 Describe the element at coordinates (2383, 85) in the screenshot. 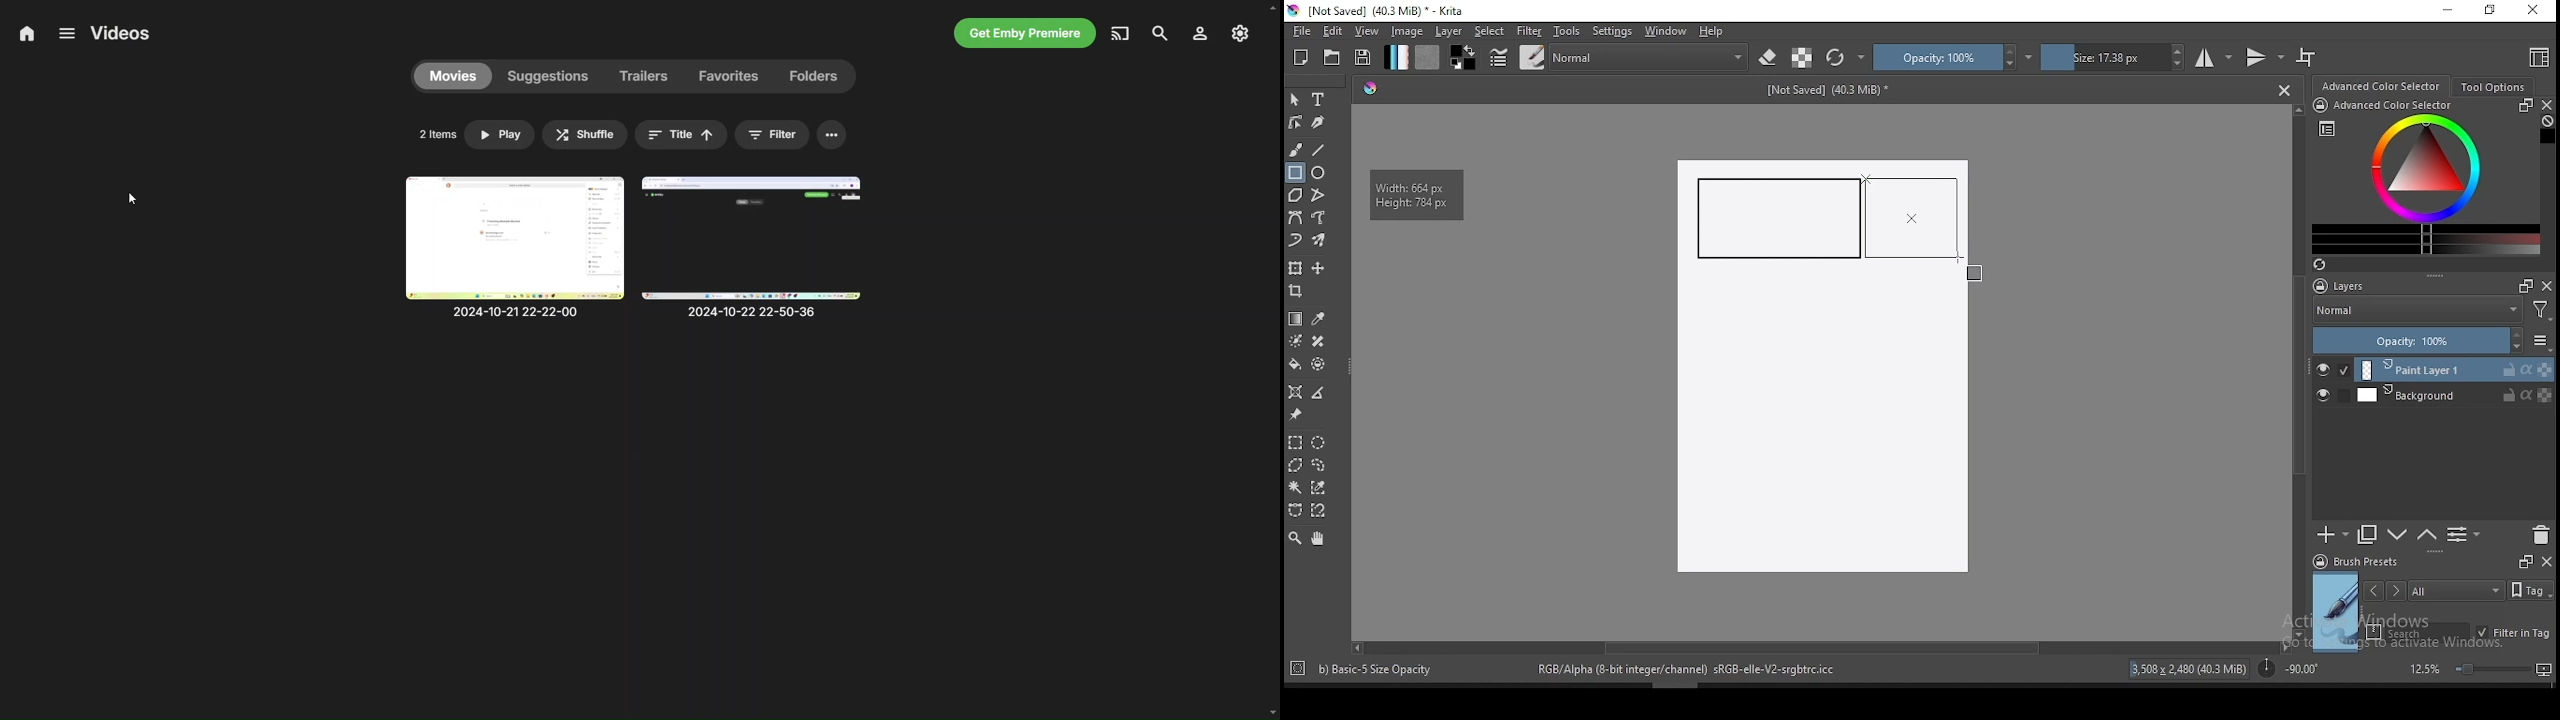

I see `advance color selector` at that location.